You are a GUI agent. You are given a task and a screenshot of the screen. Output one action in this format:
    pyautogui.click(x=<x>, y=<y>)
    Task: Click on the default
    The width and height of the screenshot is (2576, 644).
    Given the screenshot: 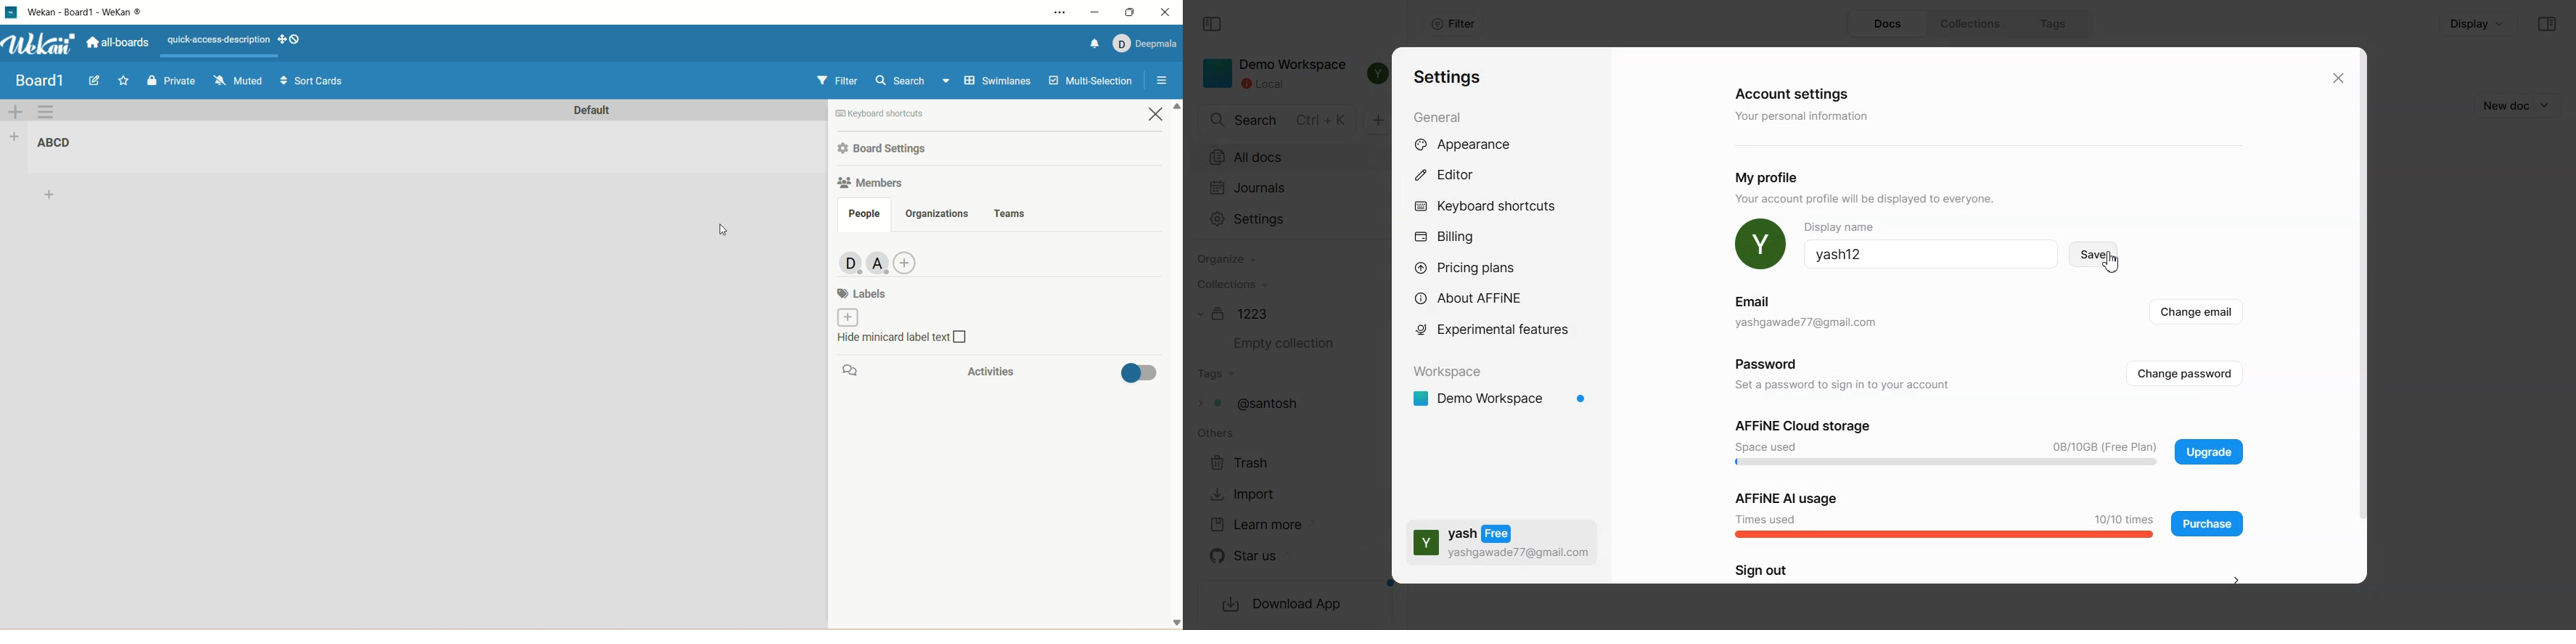 What is the action you would take?
    pyautogui.click(x=591, y=112)
    